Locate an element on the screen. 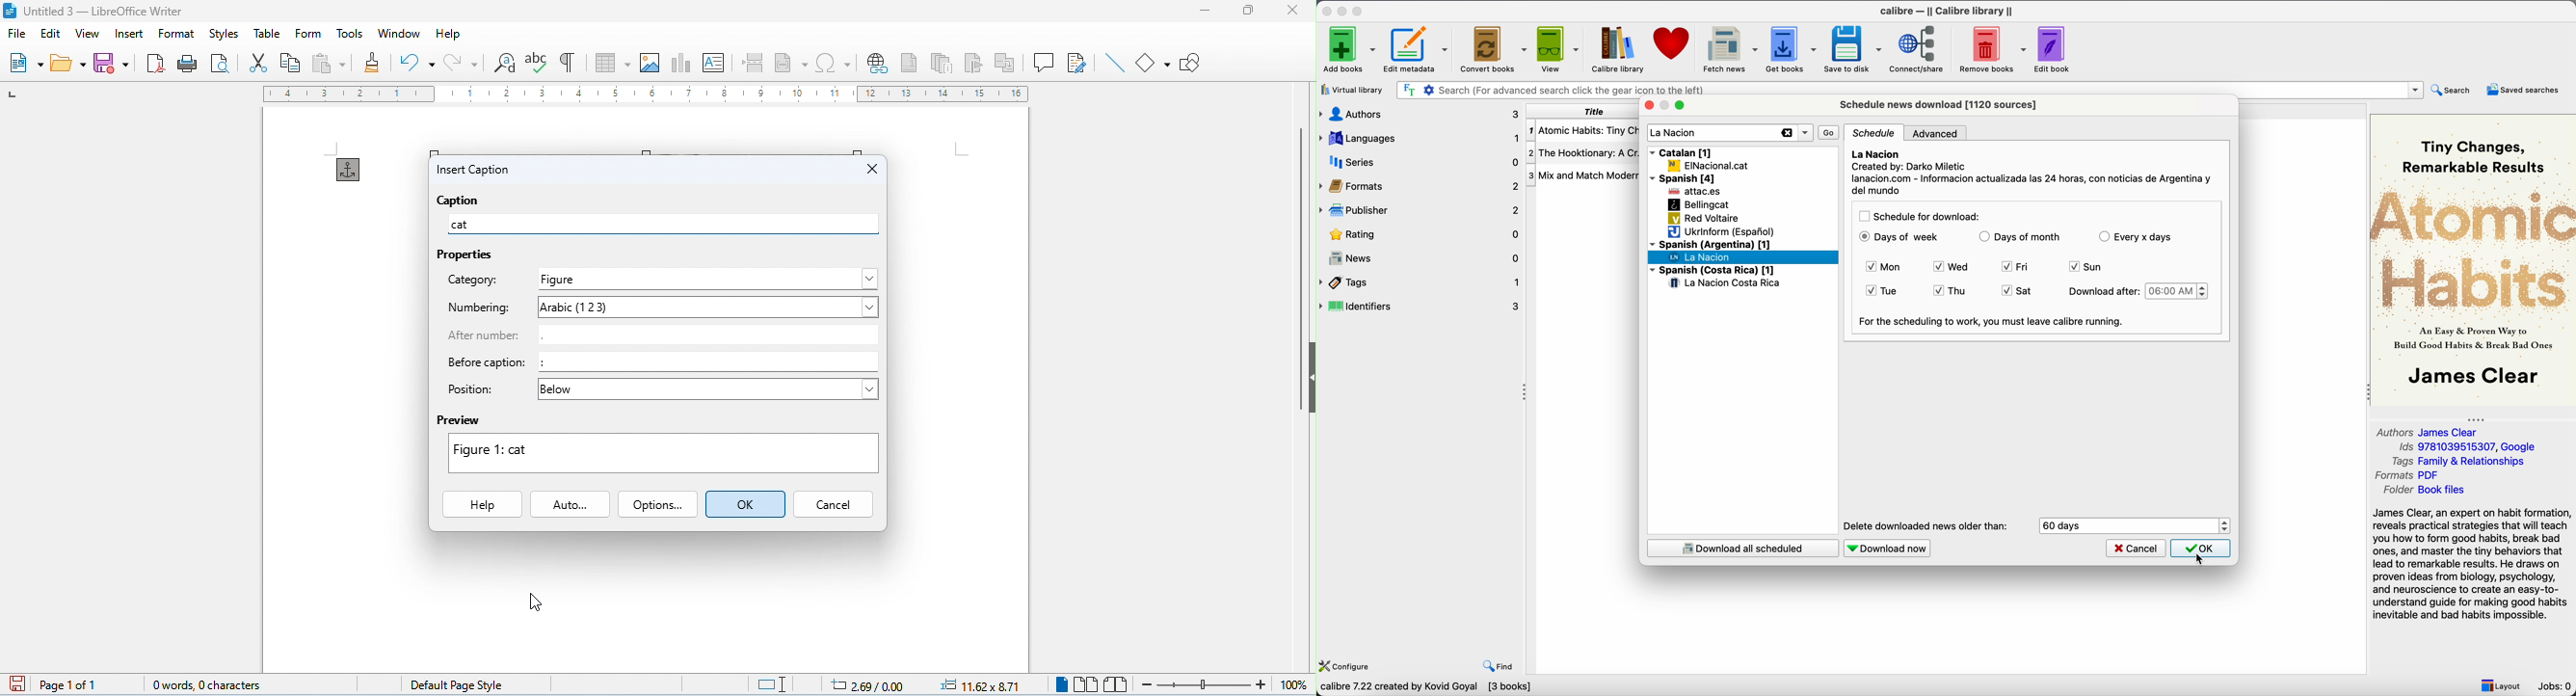  add books is located at coordinates (1346, 48).